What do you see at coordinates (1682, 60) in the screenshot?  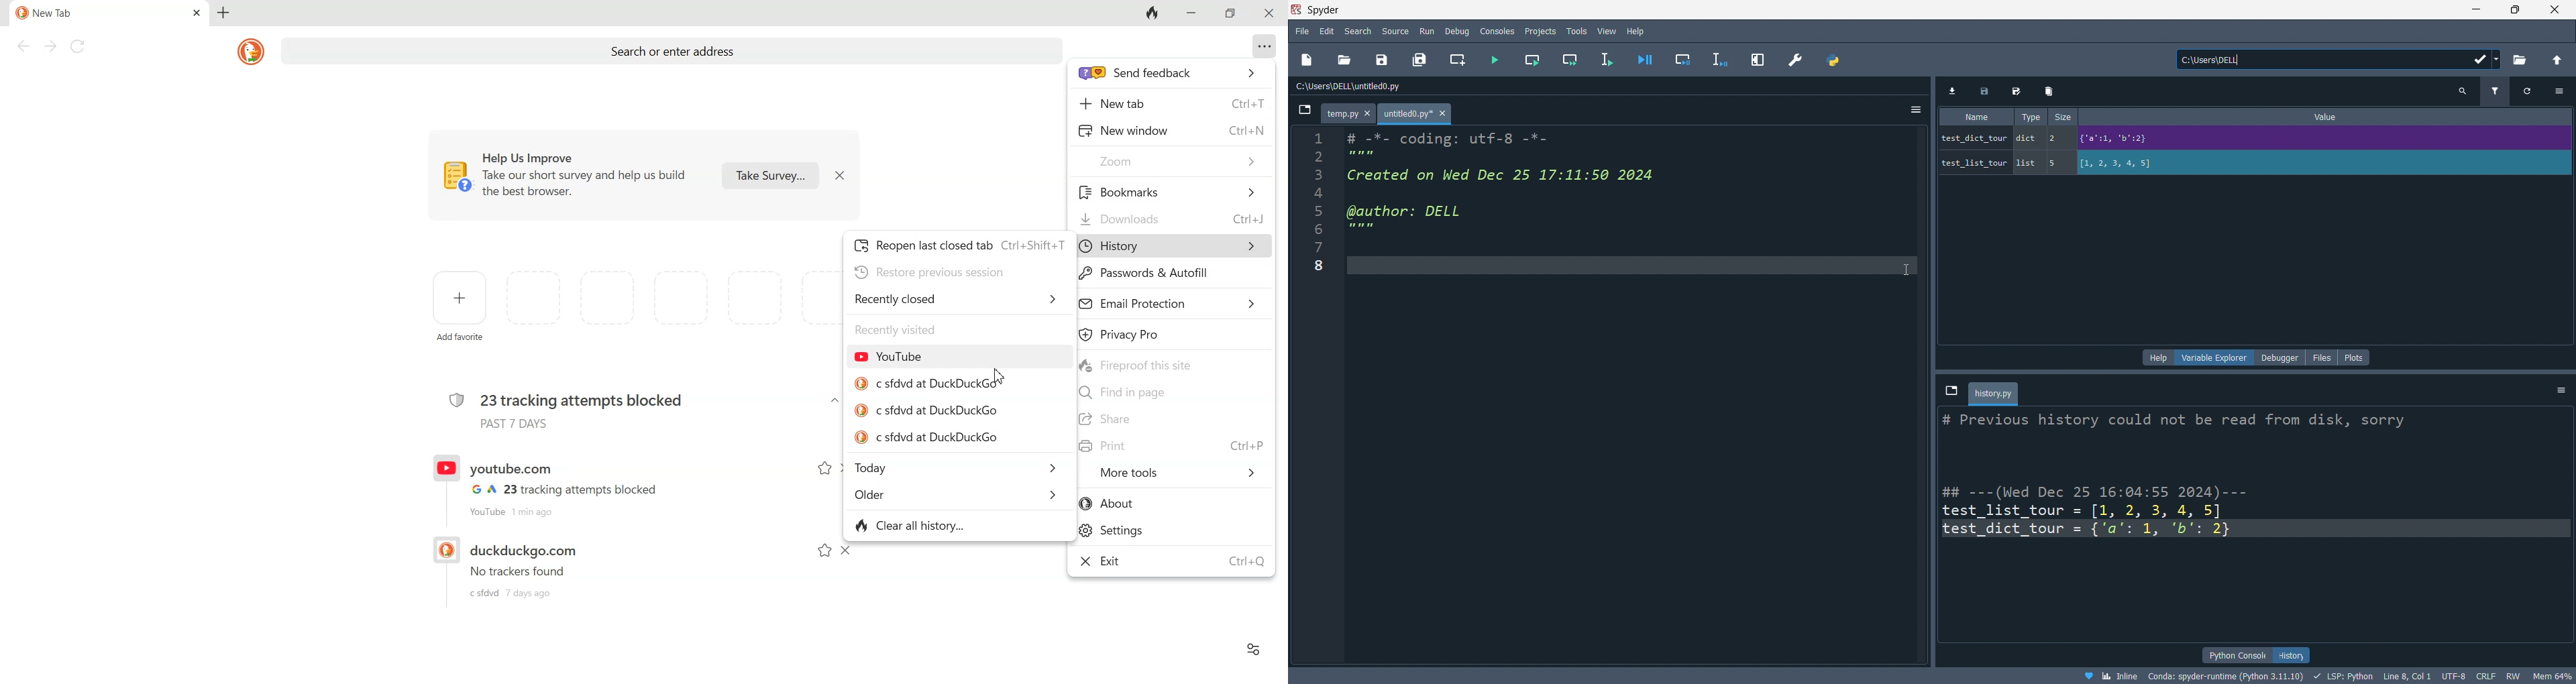 I see `debug cell` at bounding box center [1682, 60].